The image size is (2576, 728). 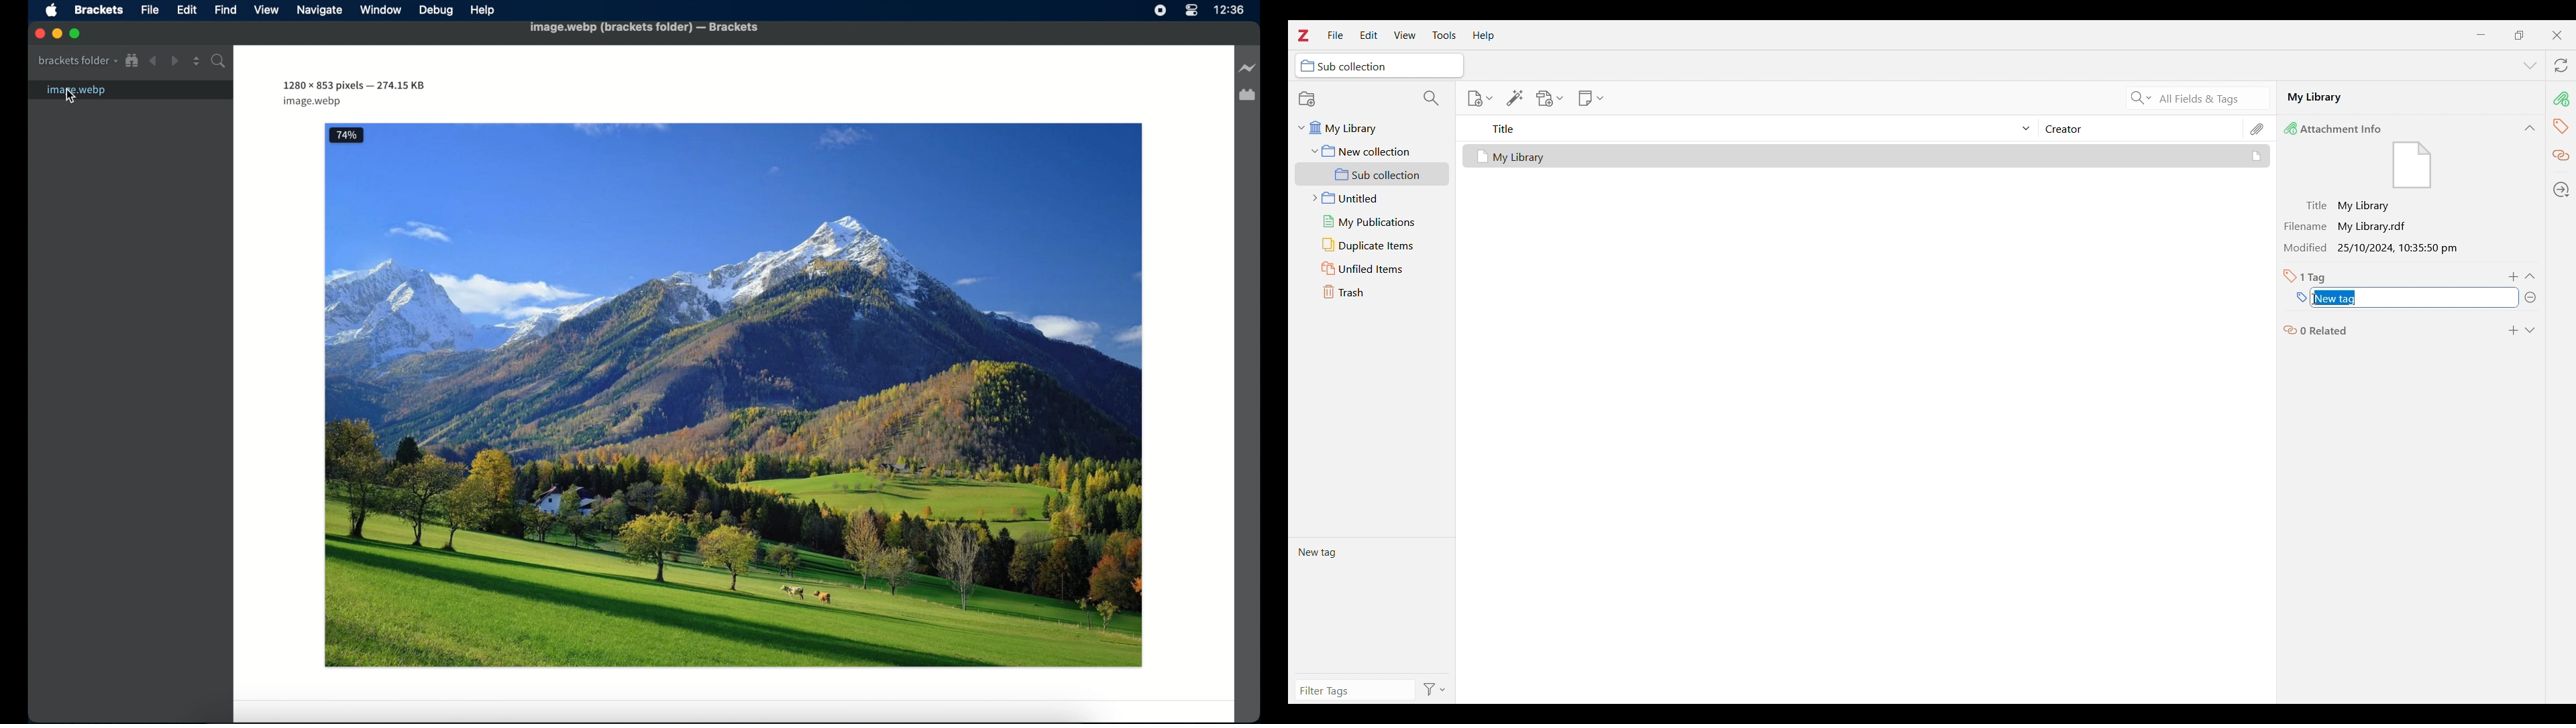 I want to click on Navigate, so click(x=322, y=13).